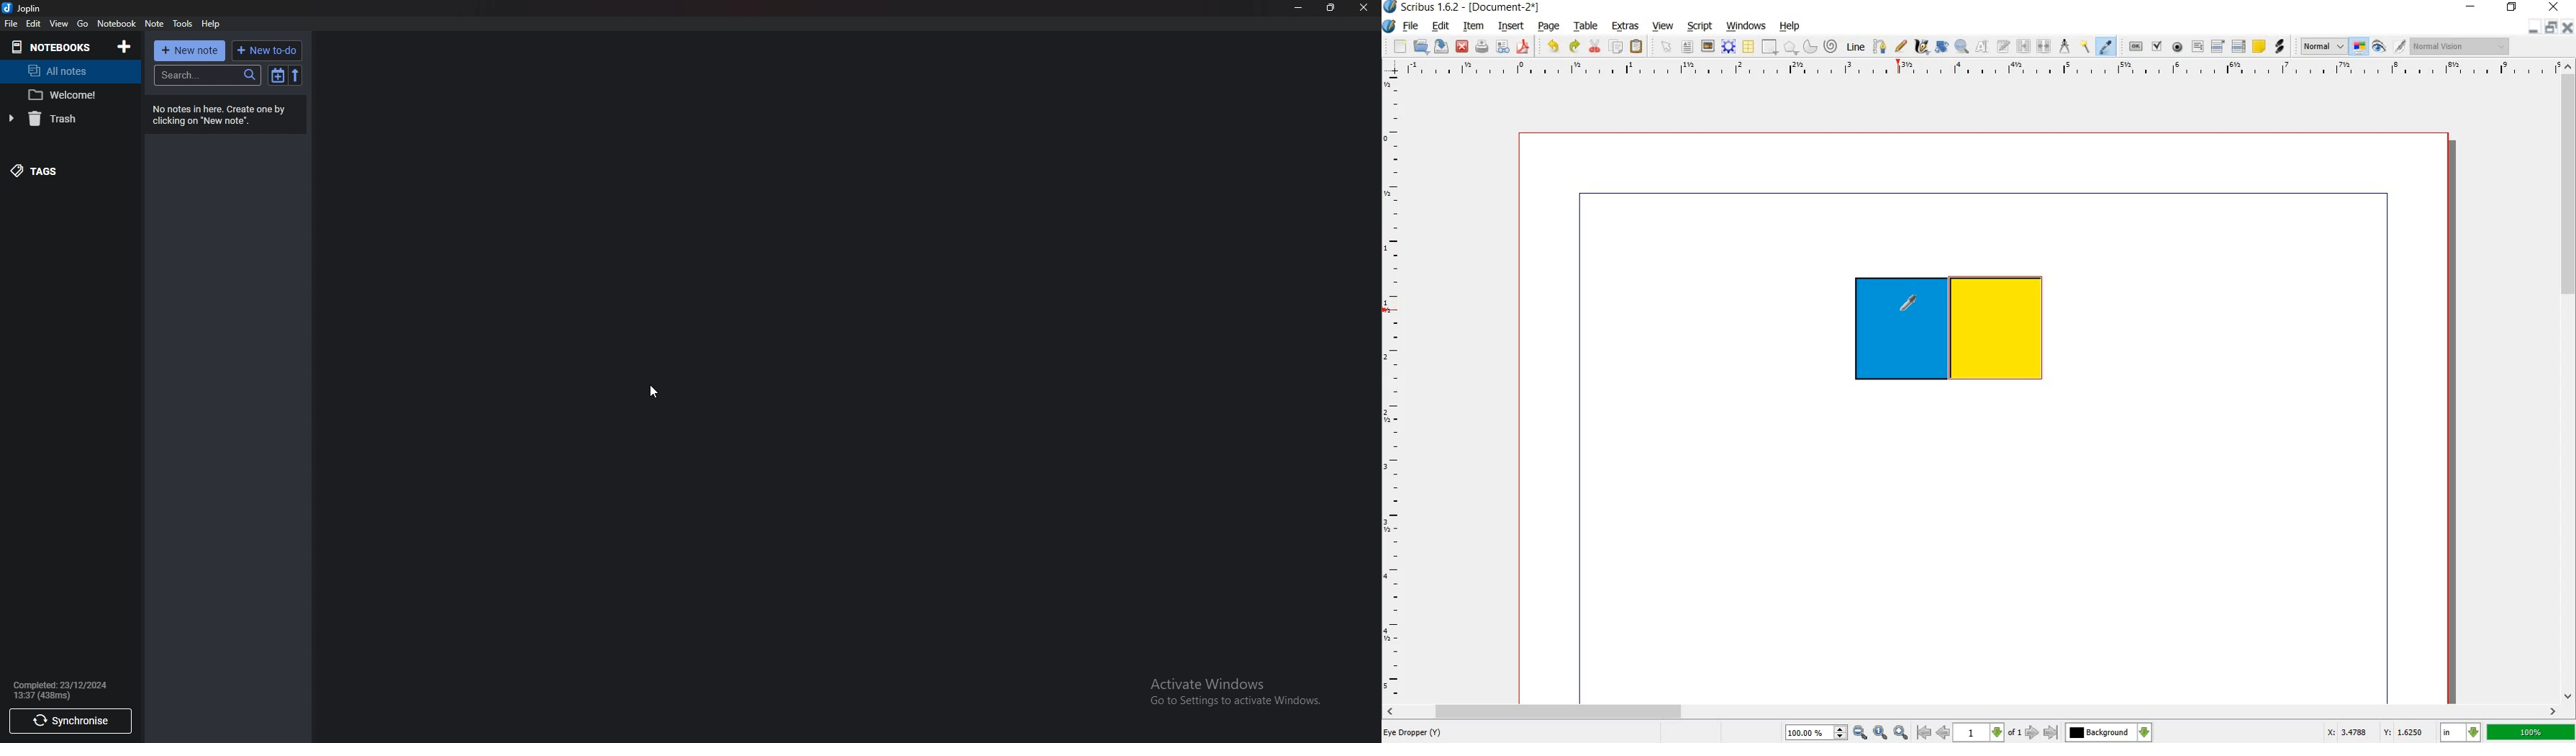 The image size is (2576, 756). Describe the element at coordinates (1922, 47) in the screenshot. I see `calligraphic line` at that location.